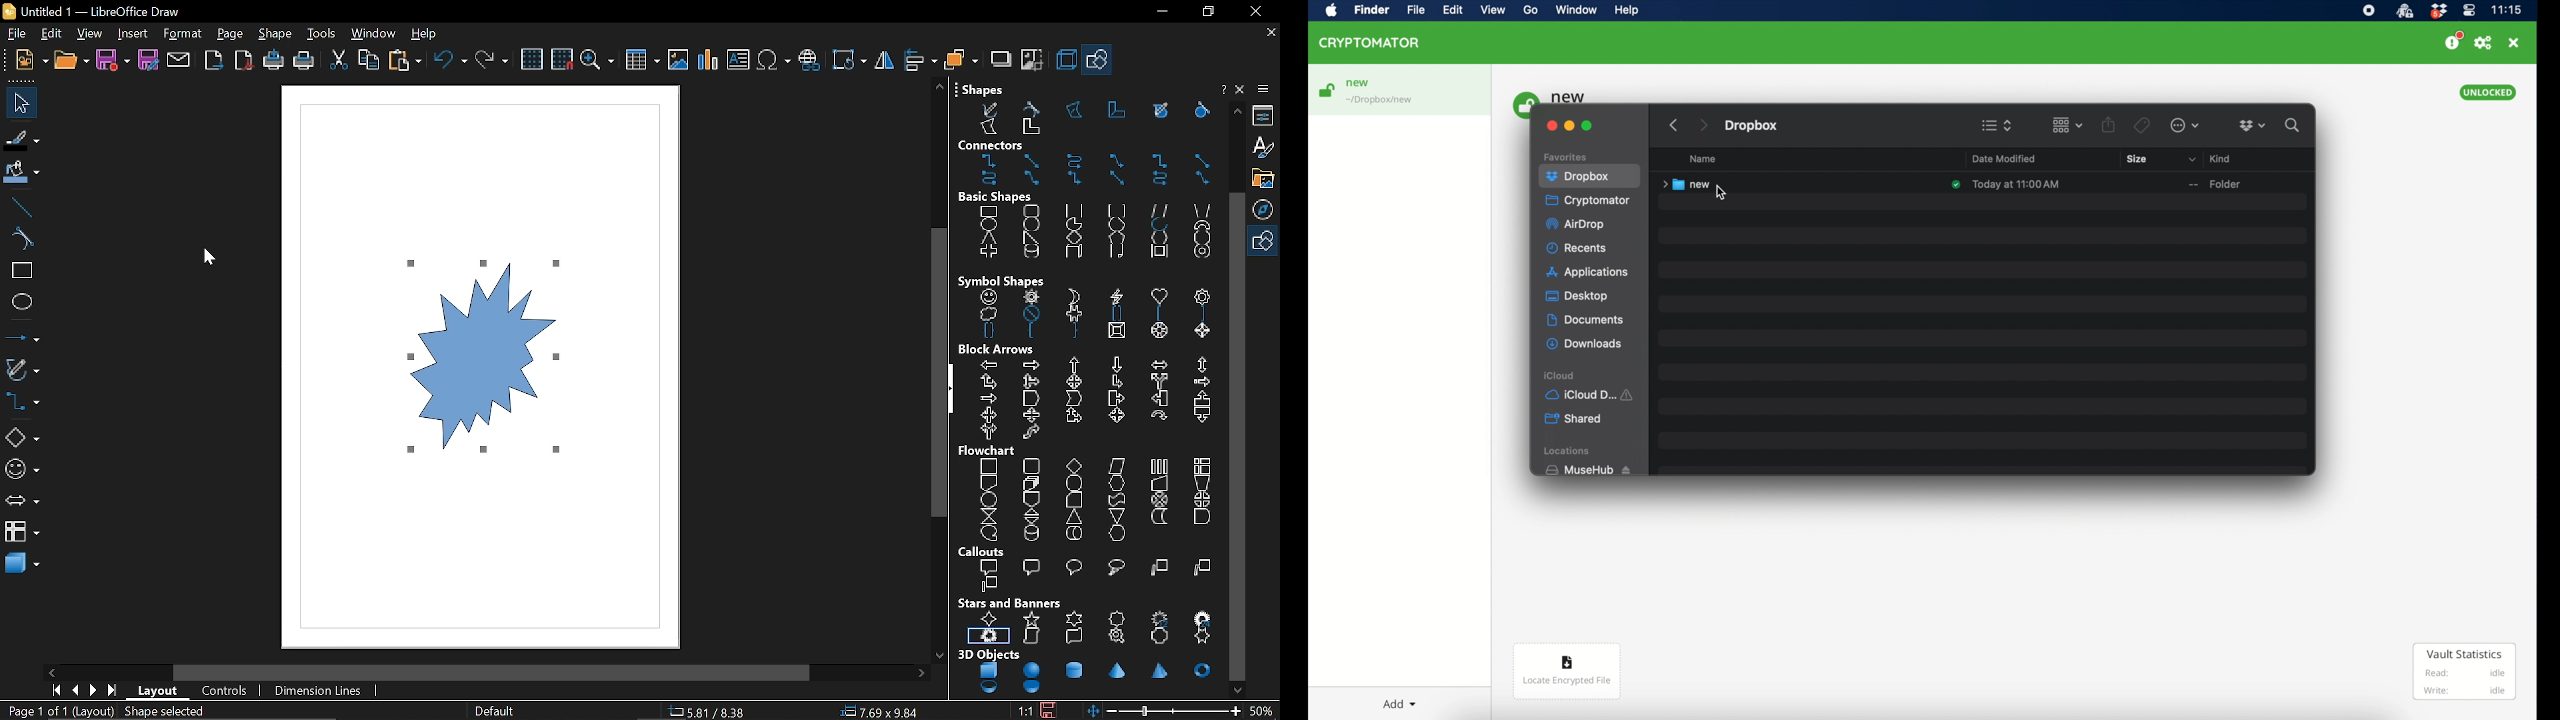 This screenshot has width=2576, height=728. I want to click on callouts, so click(1090, 569).